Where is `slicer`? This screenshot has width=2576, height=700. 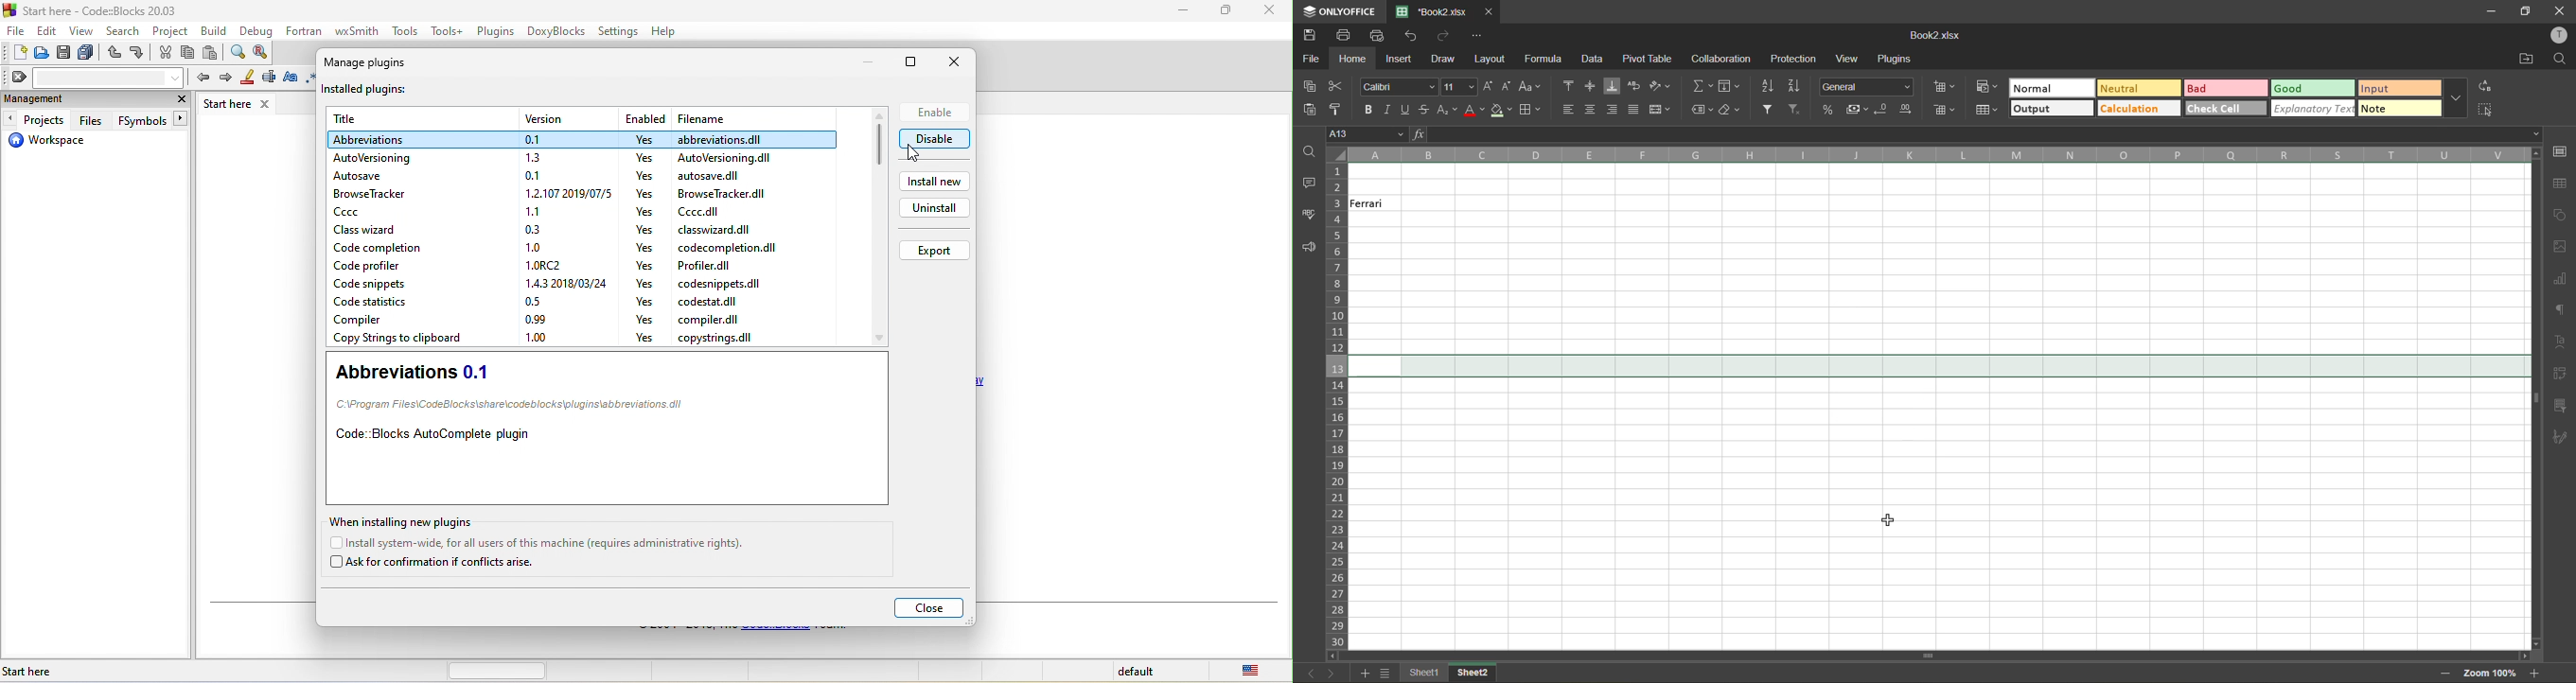 slicer is located at coordinates (2562, 407).